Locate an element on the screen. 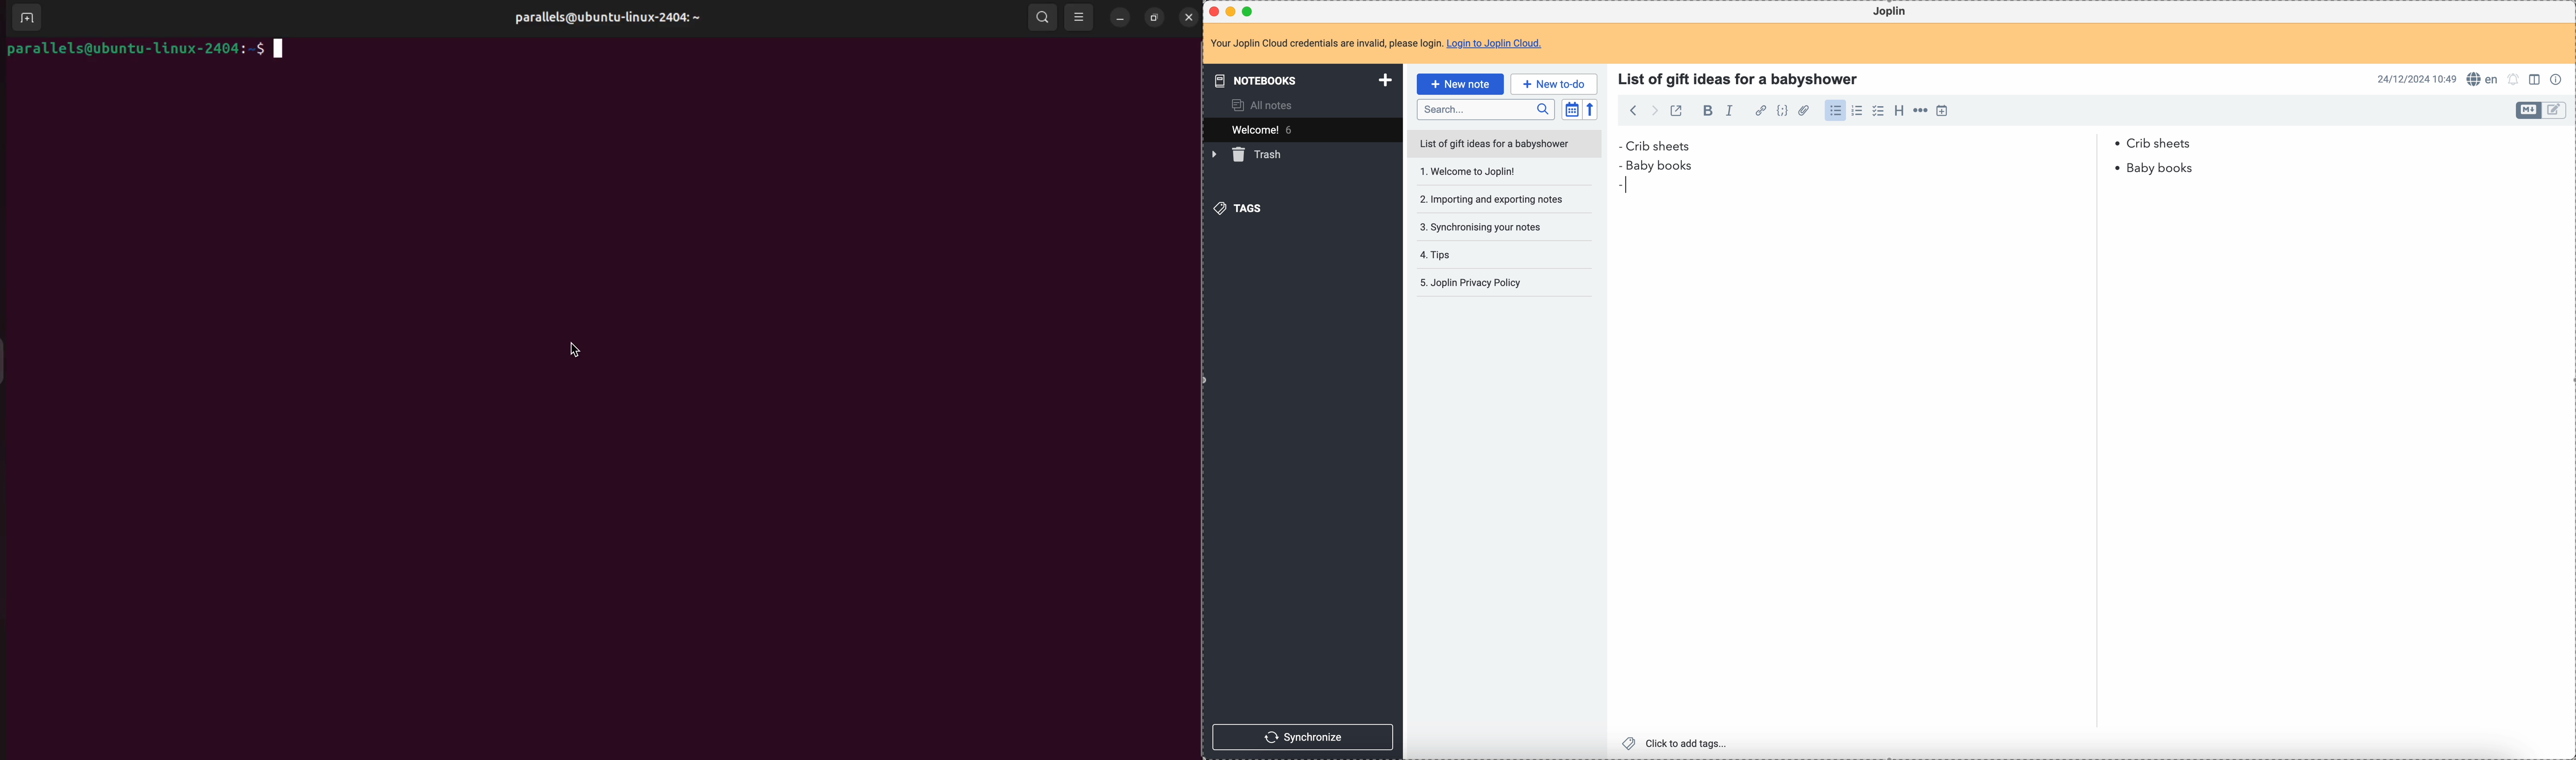 This screenshot has height=784, width=2576. date and hour is located at coordinates (2417, 79).